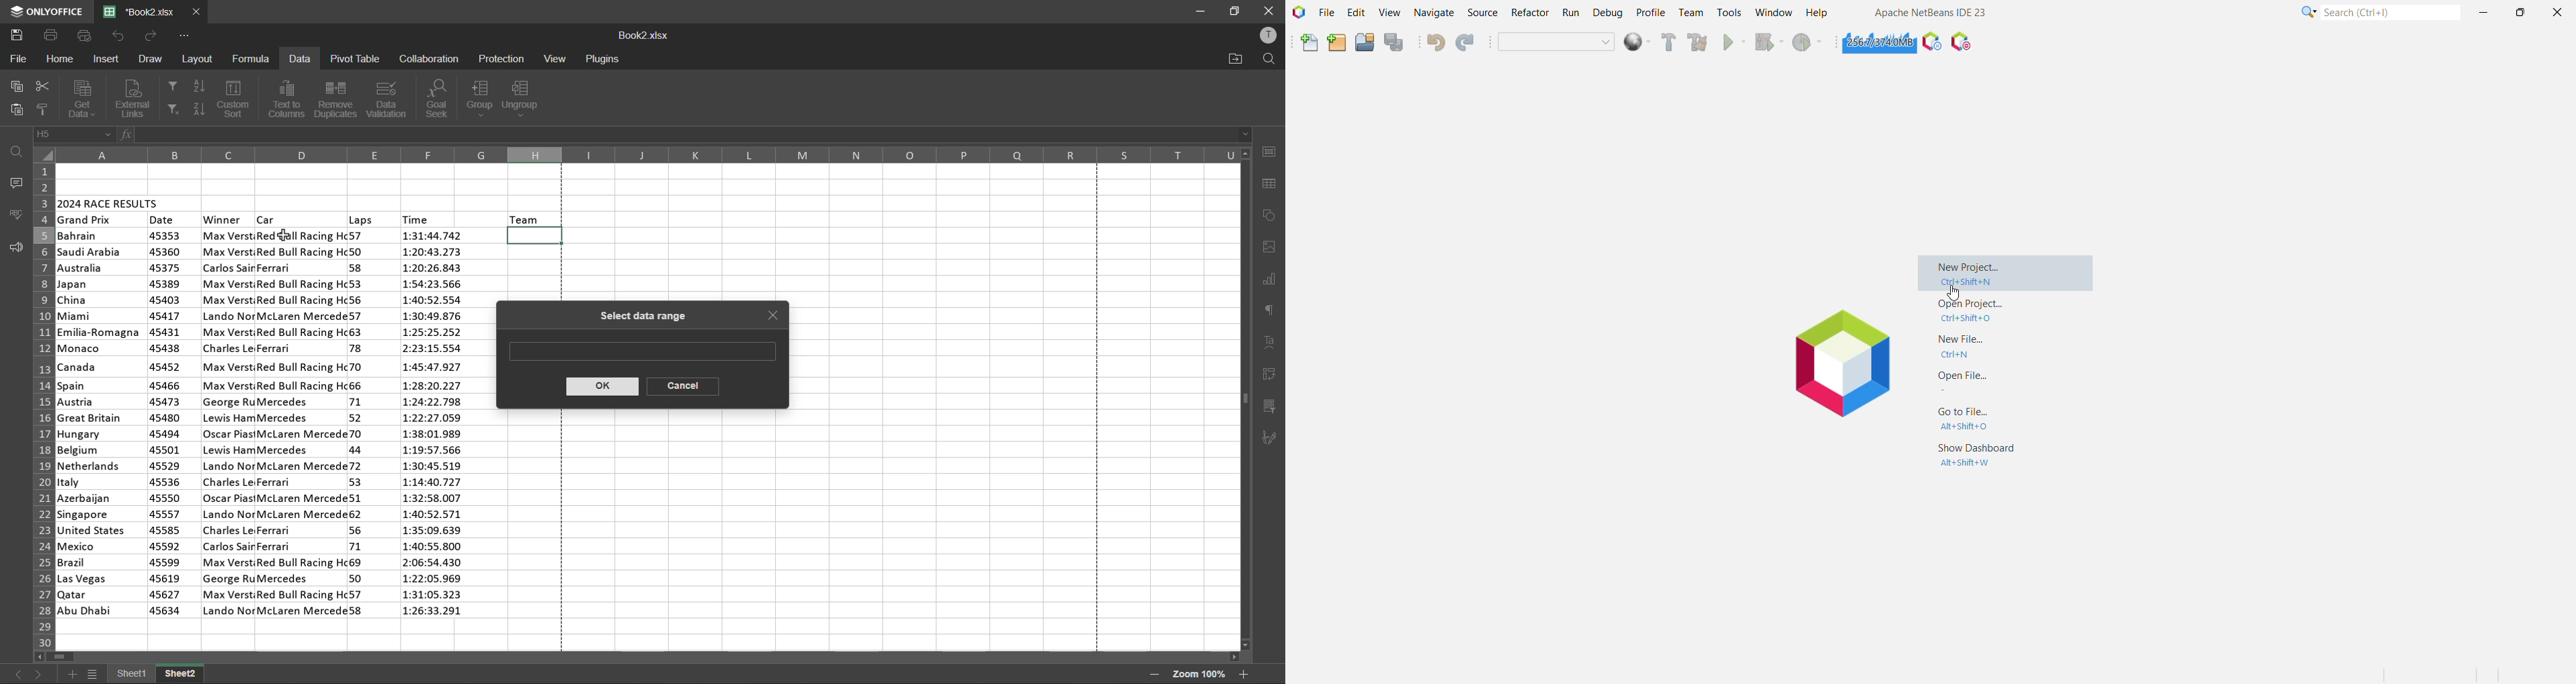 The width and height of the screenshot is (2576, 700). What do you see at coordinates (52, 35) in the screenshot?
I see `print` at bounding box center [52, 35].